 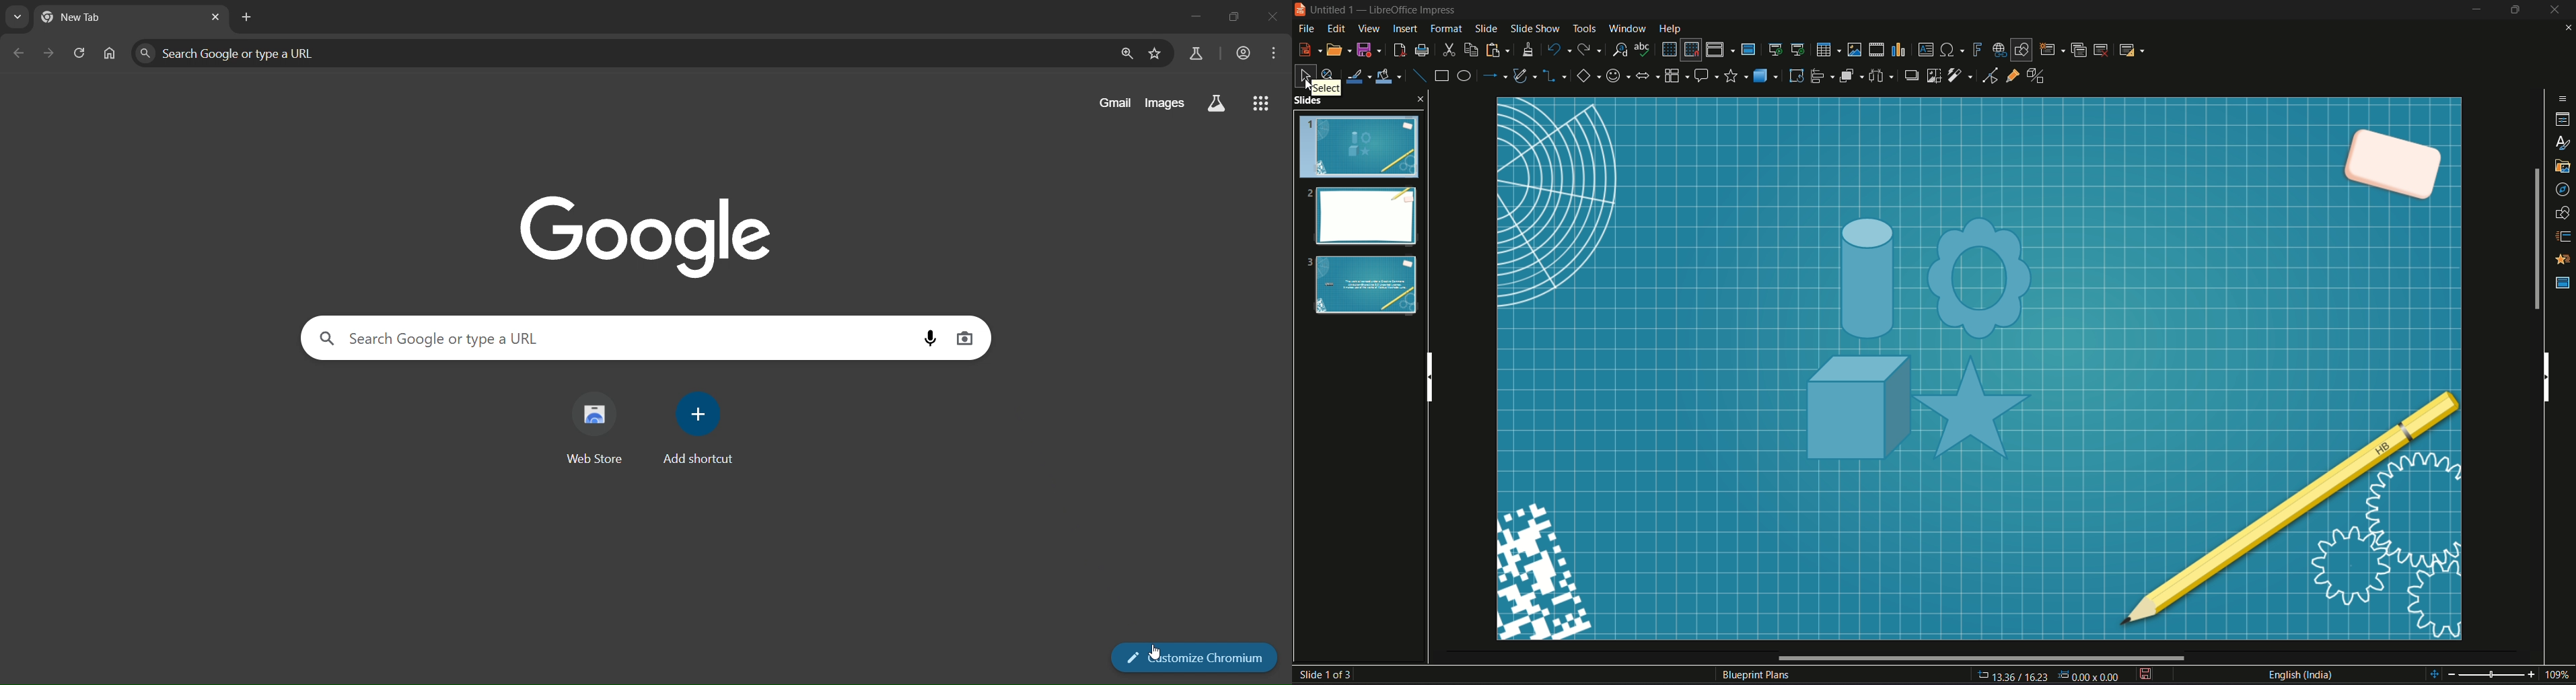 I want to click on zoom , so click(x=1126, y=54).